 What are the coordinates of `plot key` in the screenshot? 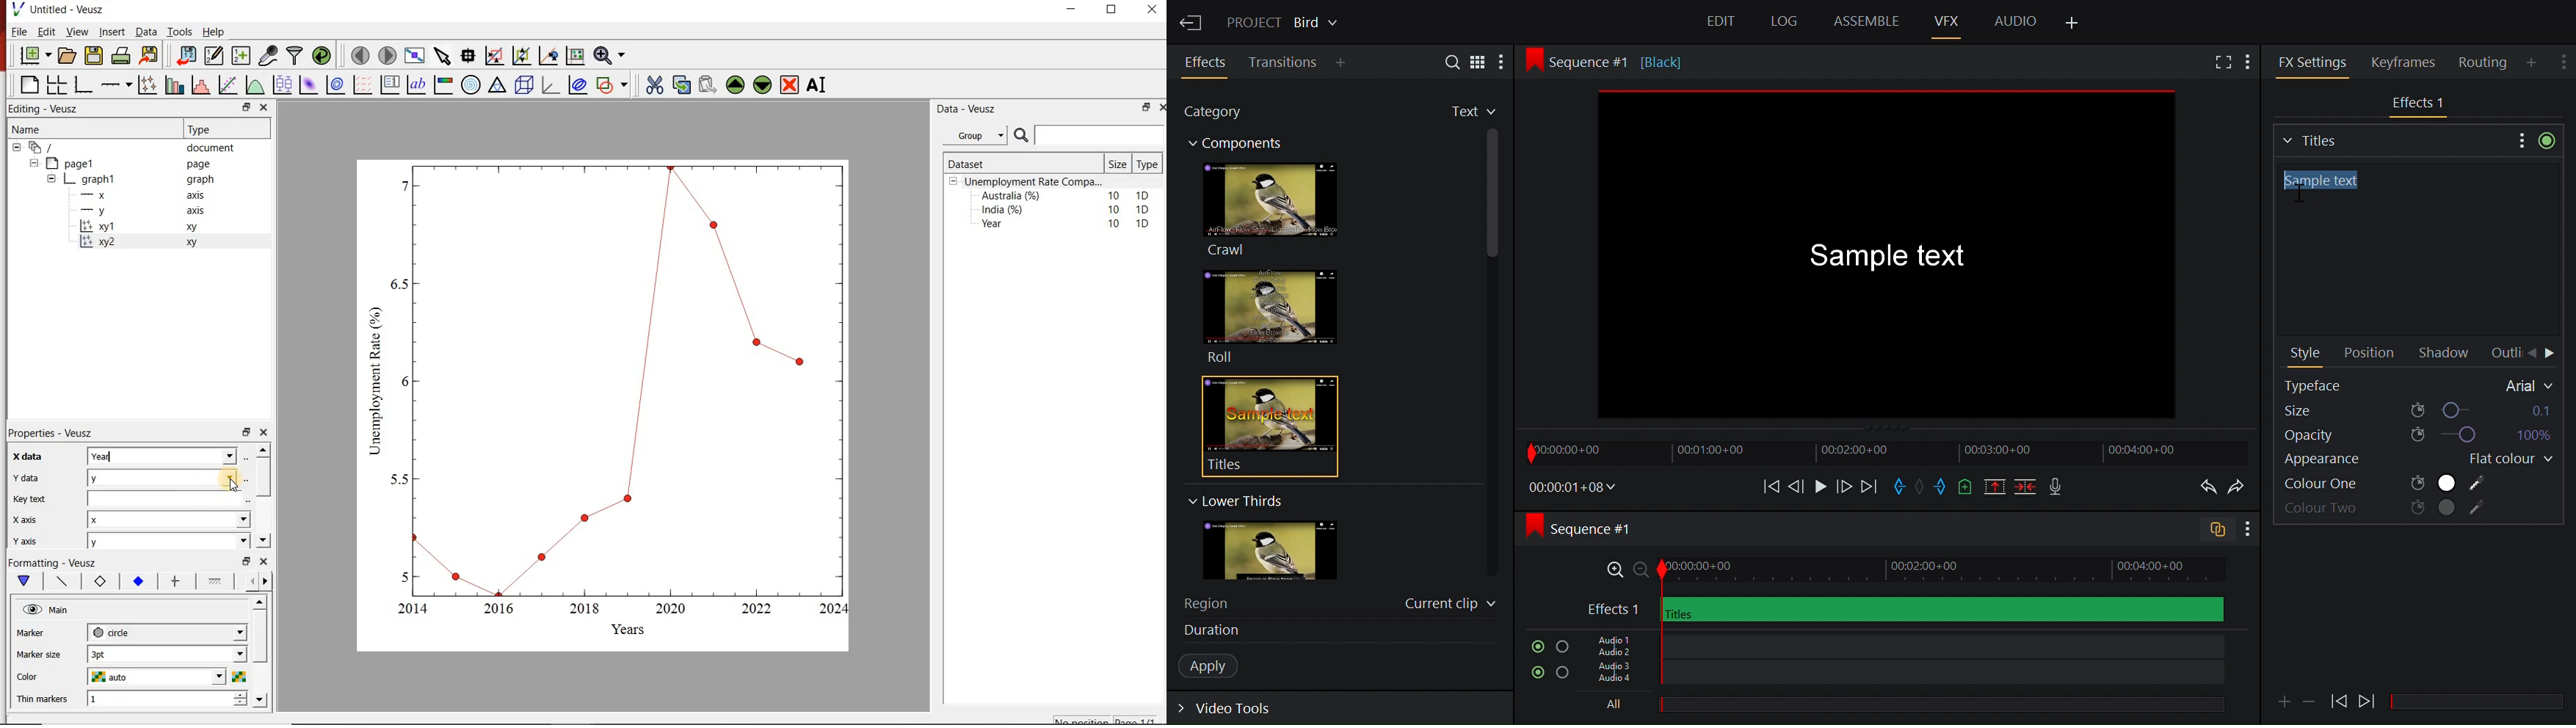 It's located at (389, 85).